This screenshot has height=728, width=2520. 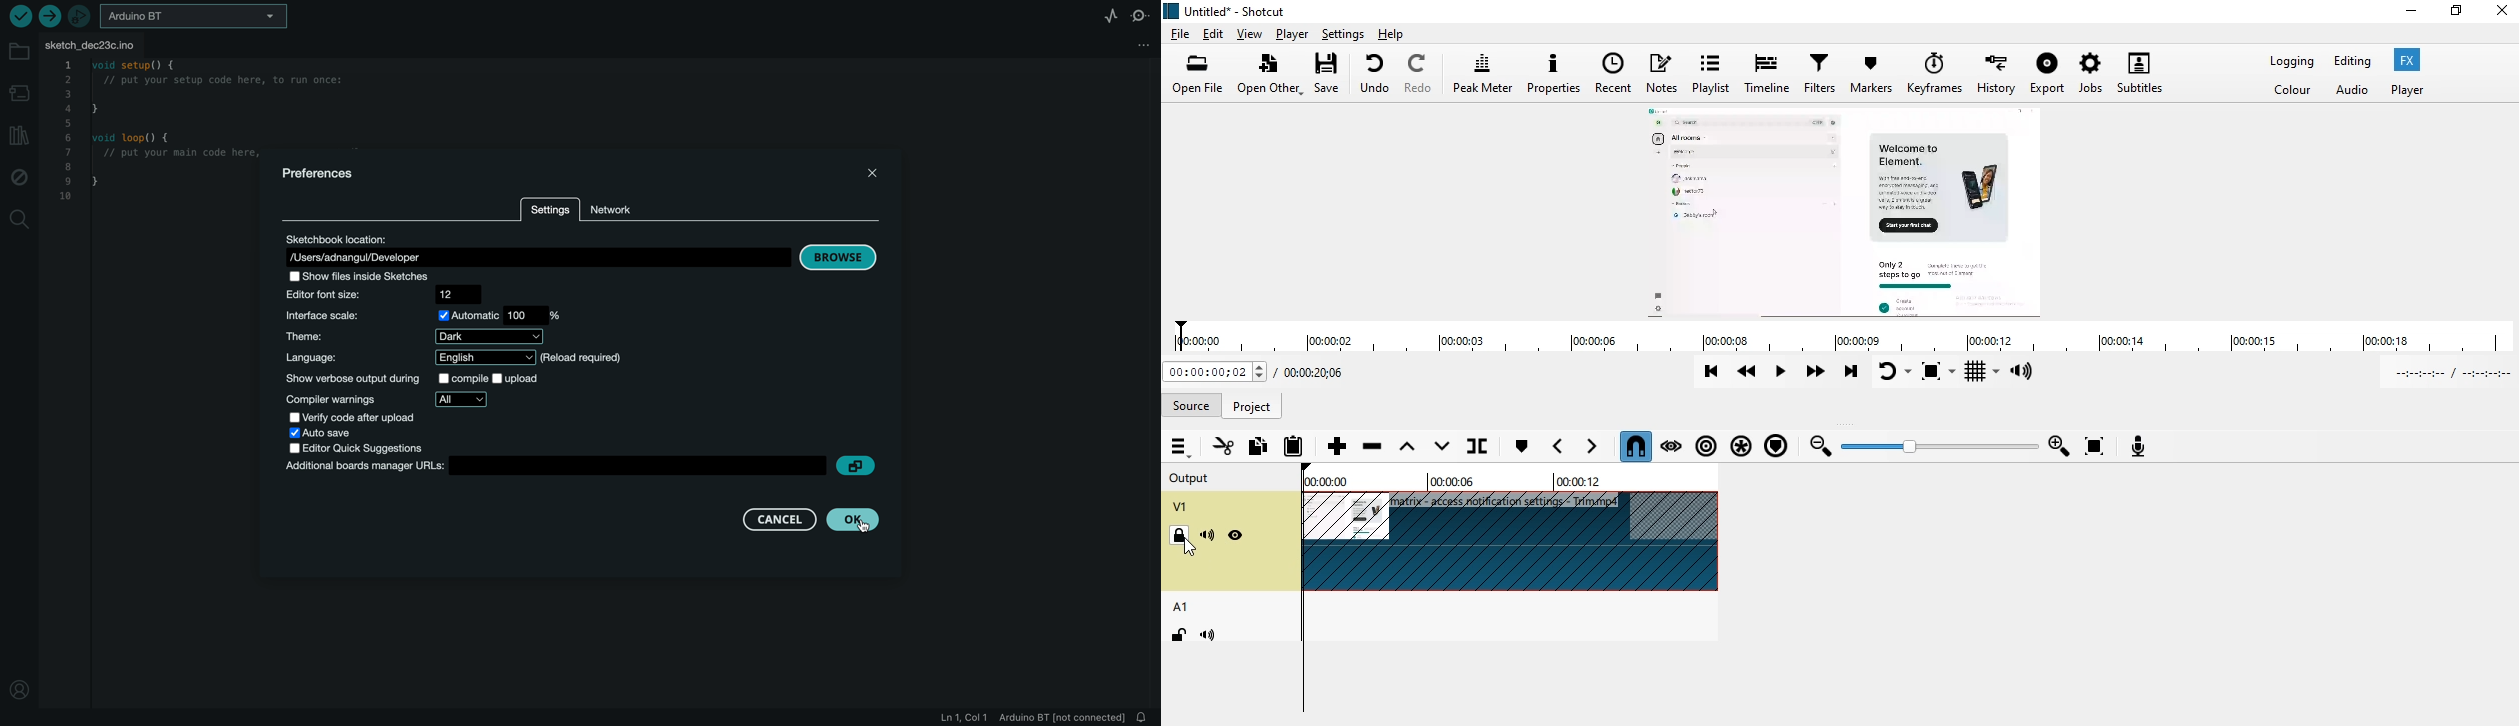 What do you see at coordinates (1482, 71) in the screenshot?
I see `peak meter` at bounding box center [1482, 71].